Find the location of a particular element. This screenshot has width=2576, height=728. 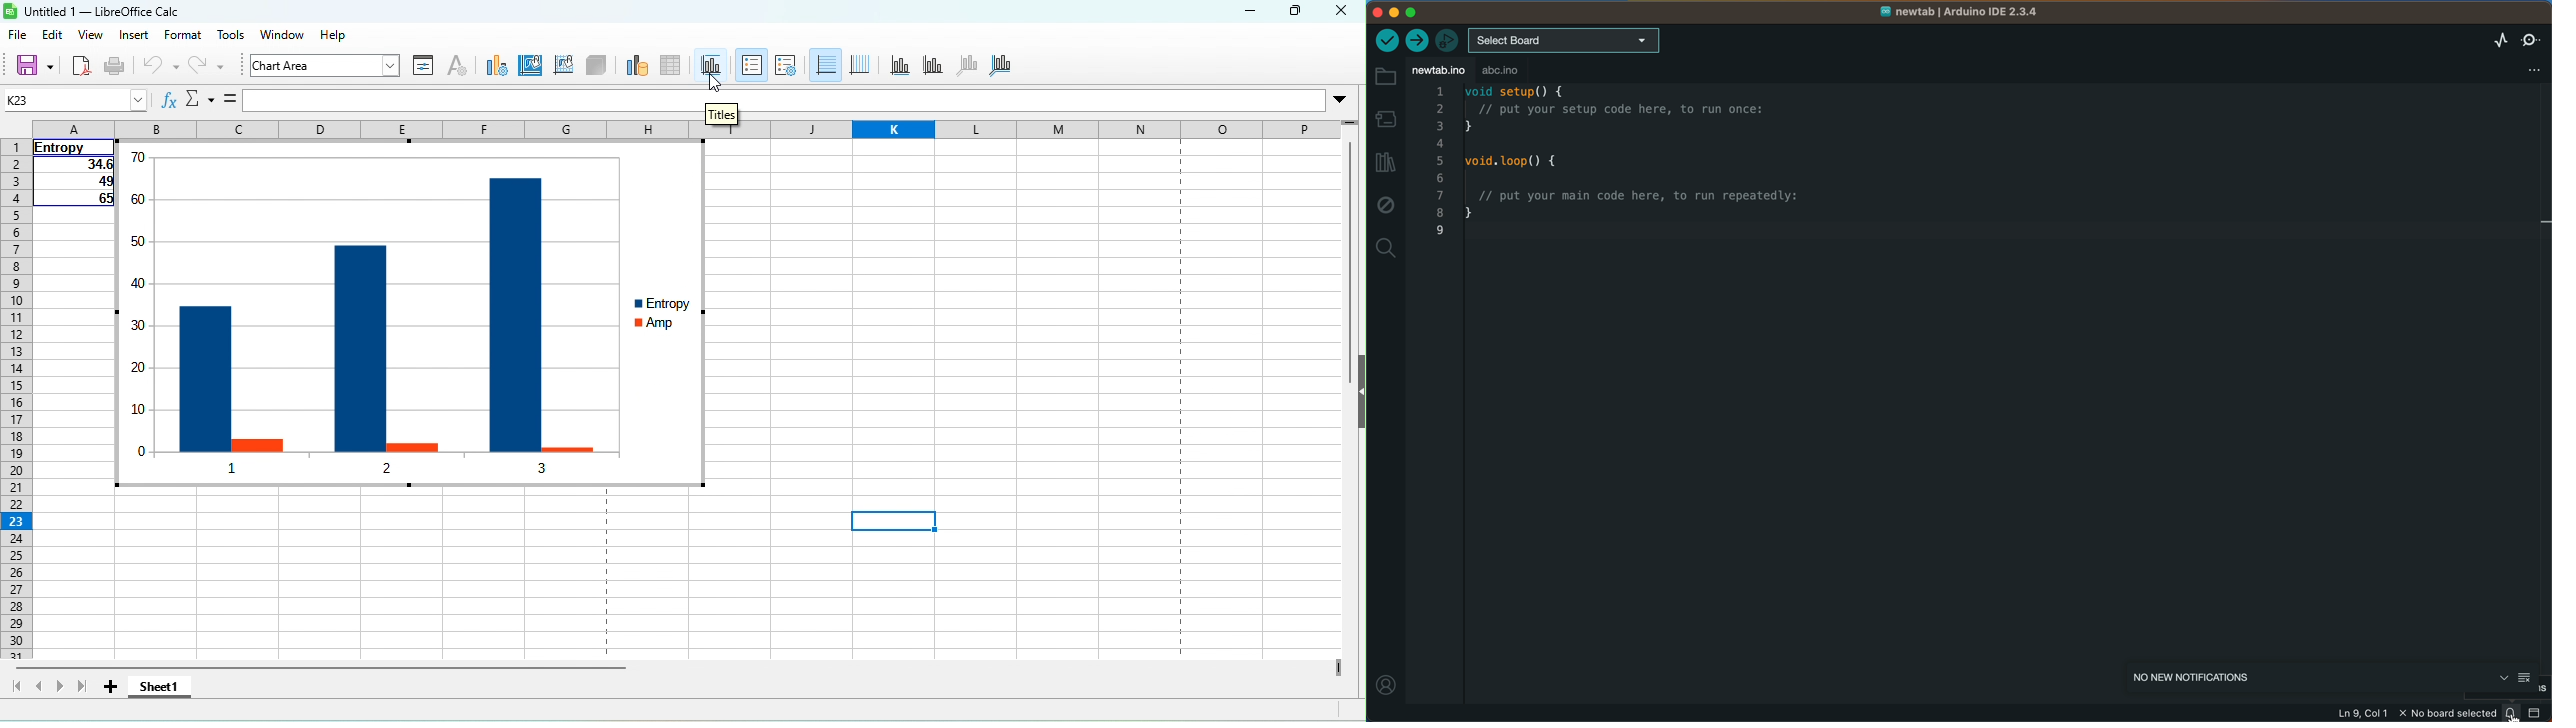

function wizard is located at coordinates (169, 101).